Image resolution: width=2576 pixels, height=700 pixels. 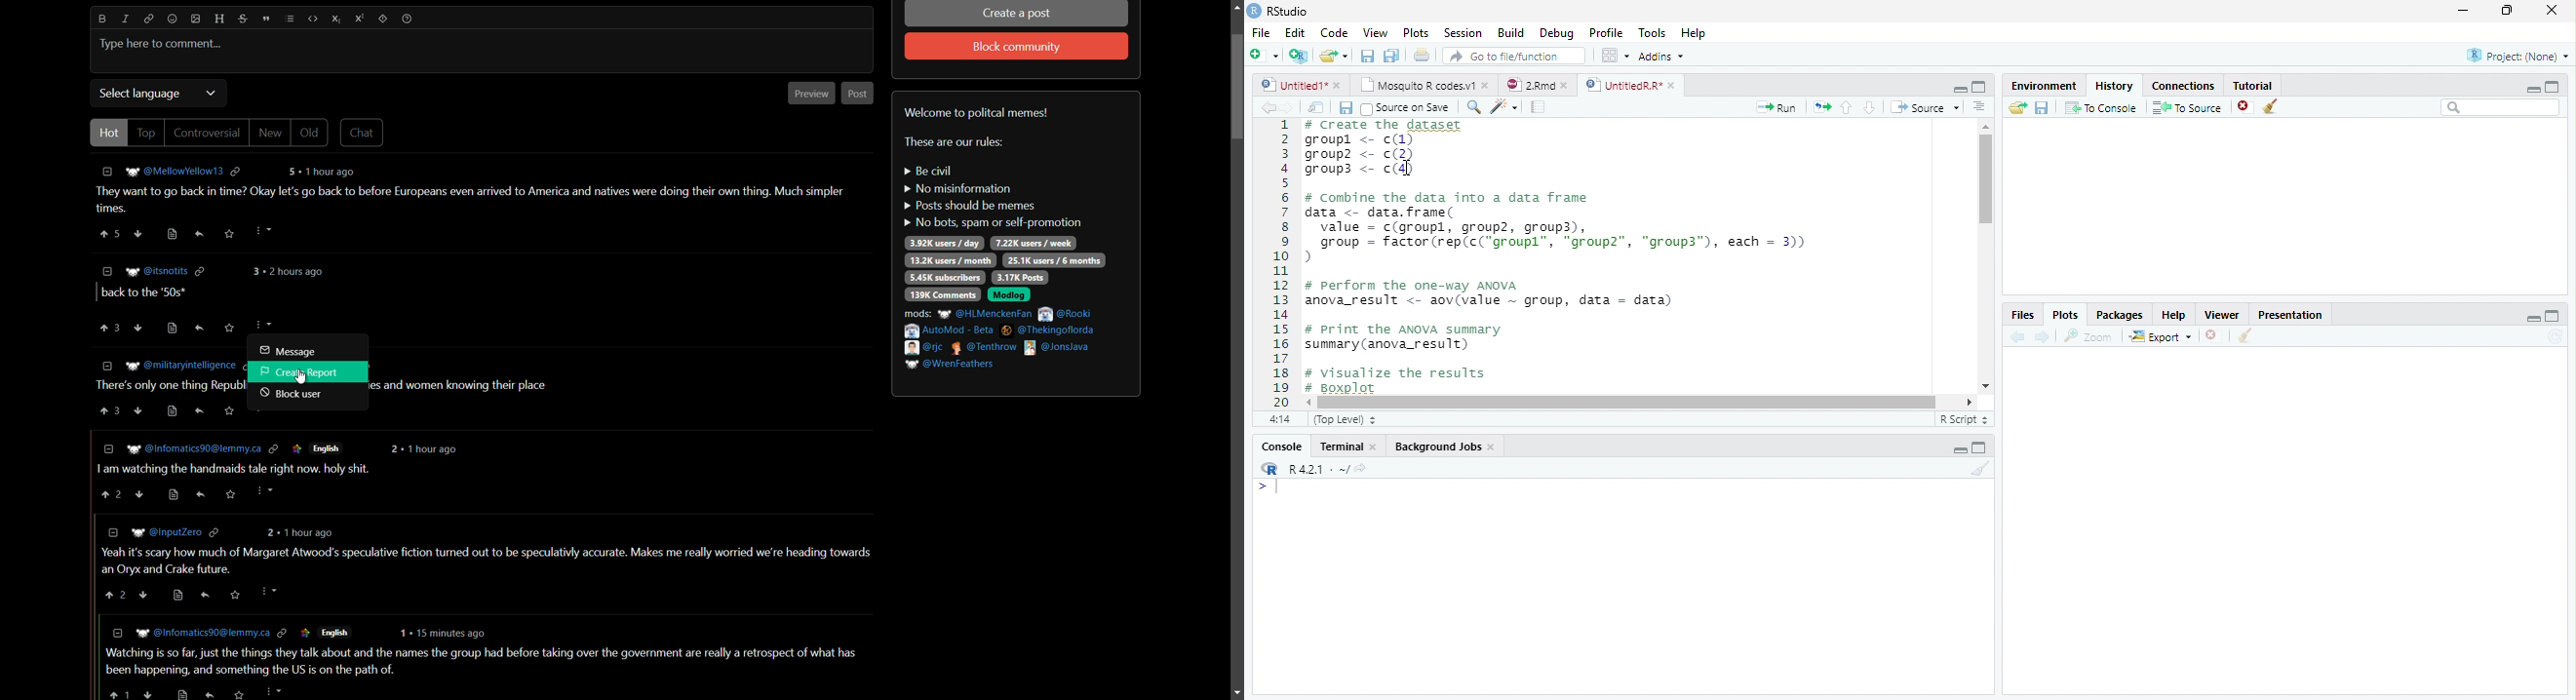 What do you see at coordinates (1776, 107) in the screenshot?
I see `Run` at bounding box center [1776, 107].